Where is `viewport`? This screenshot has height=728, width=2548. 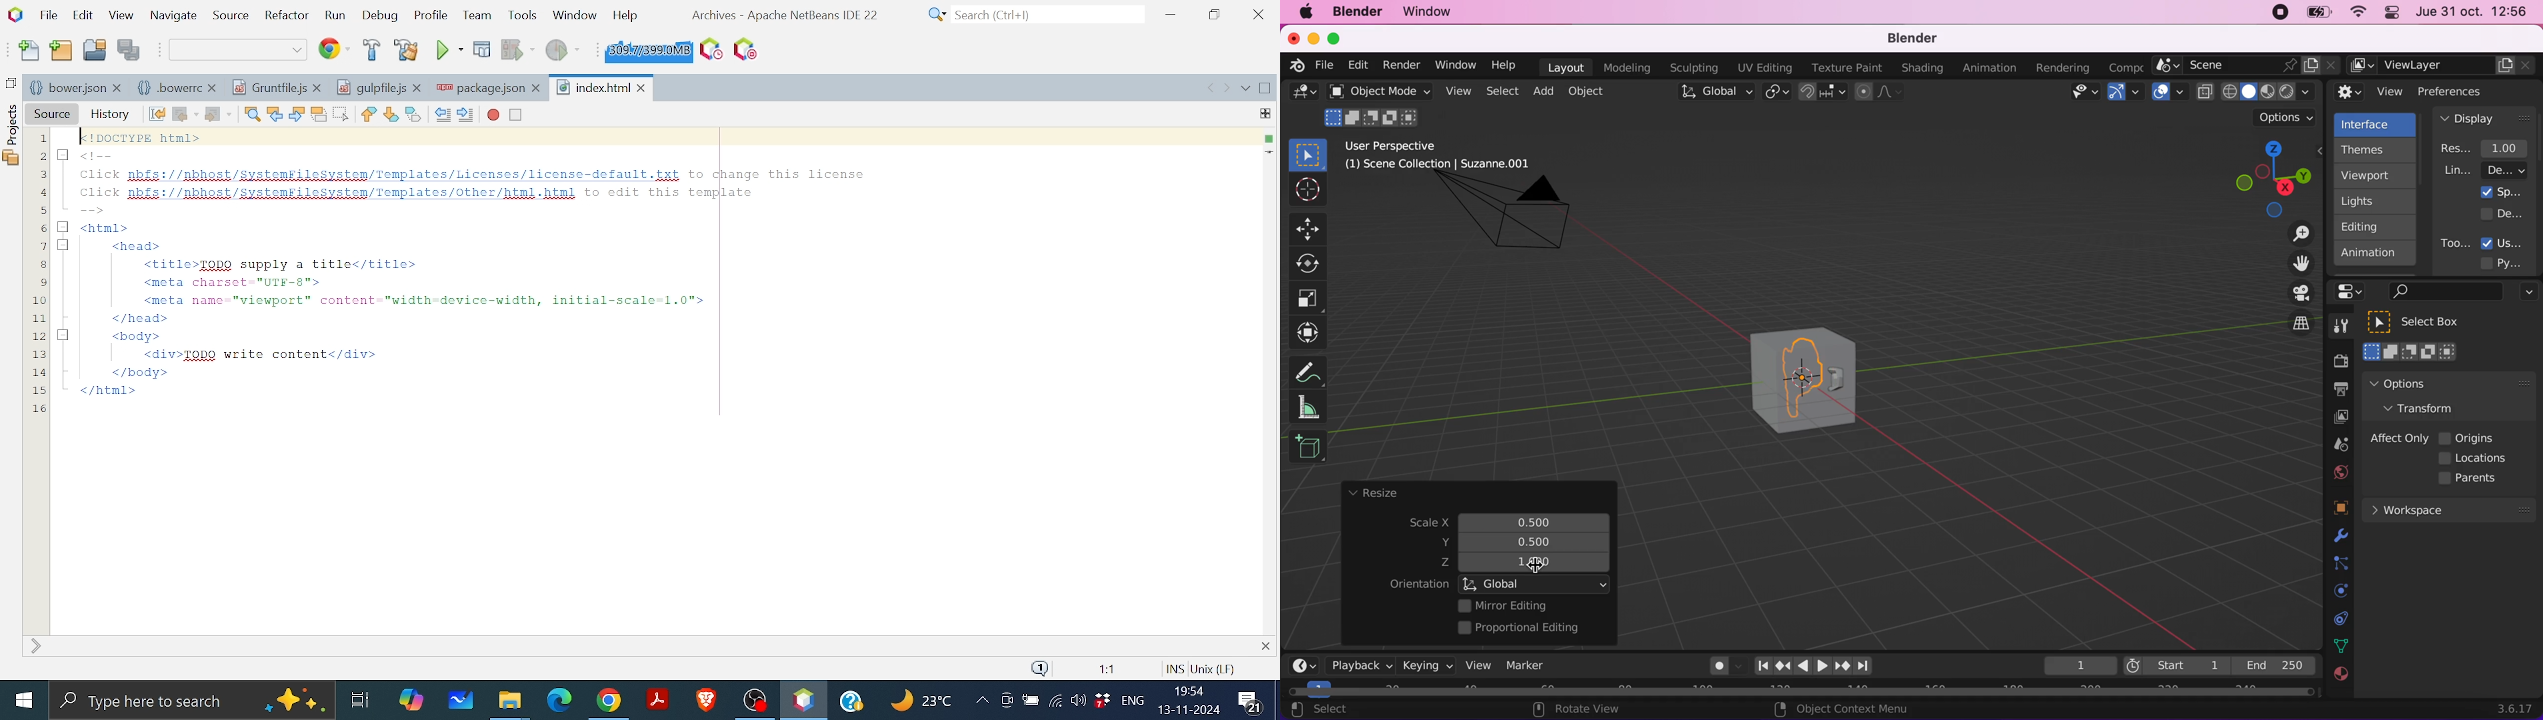
viewport is located at coordinates (2377, 175).